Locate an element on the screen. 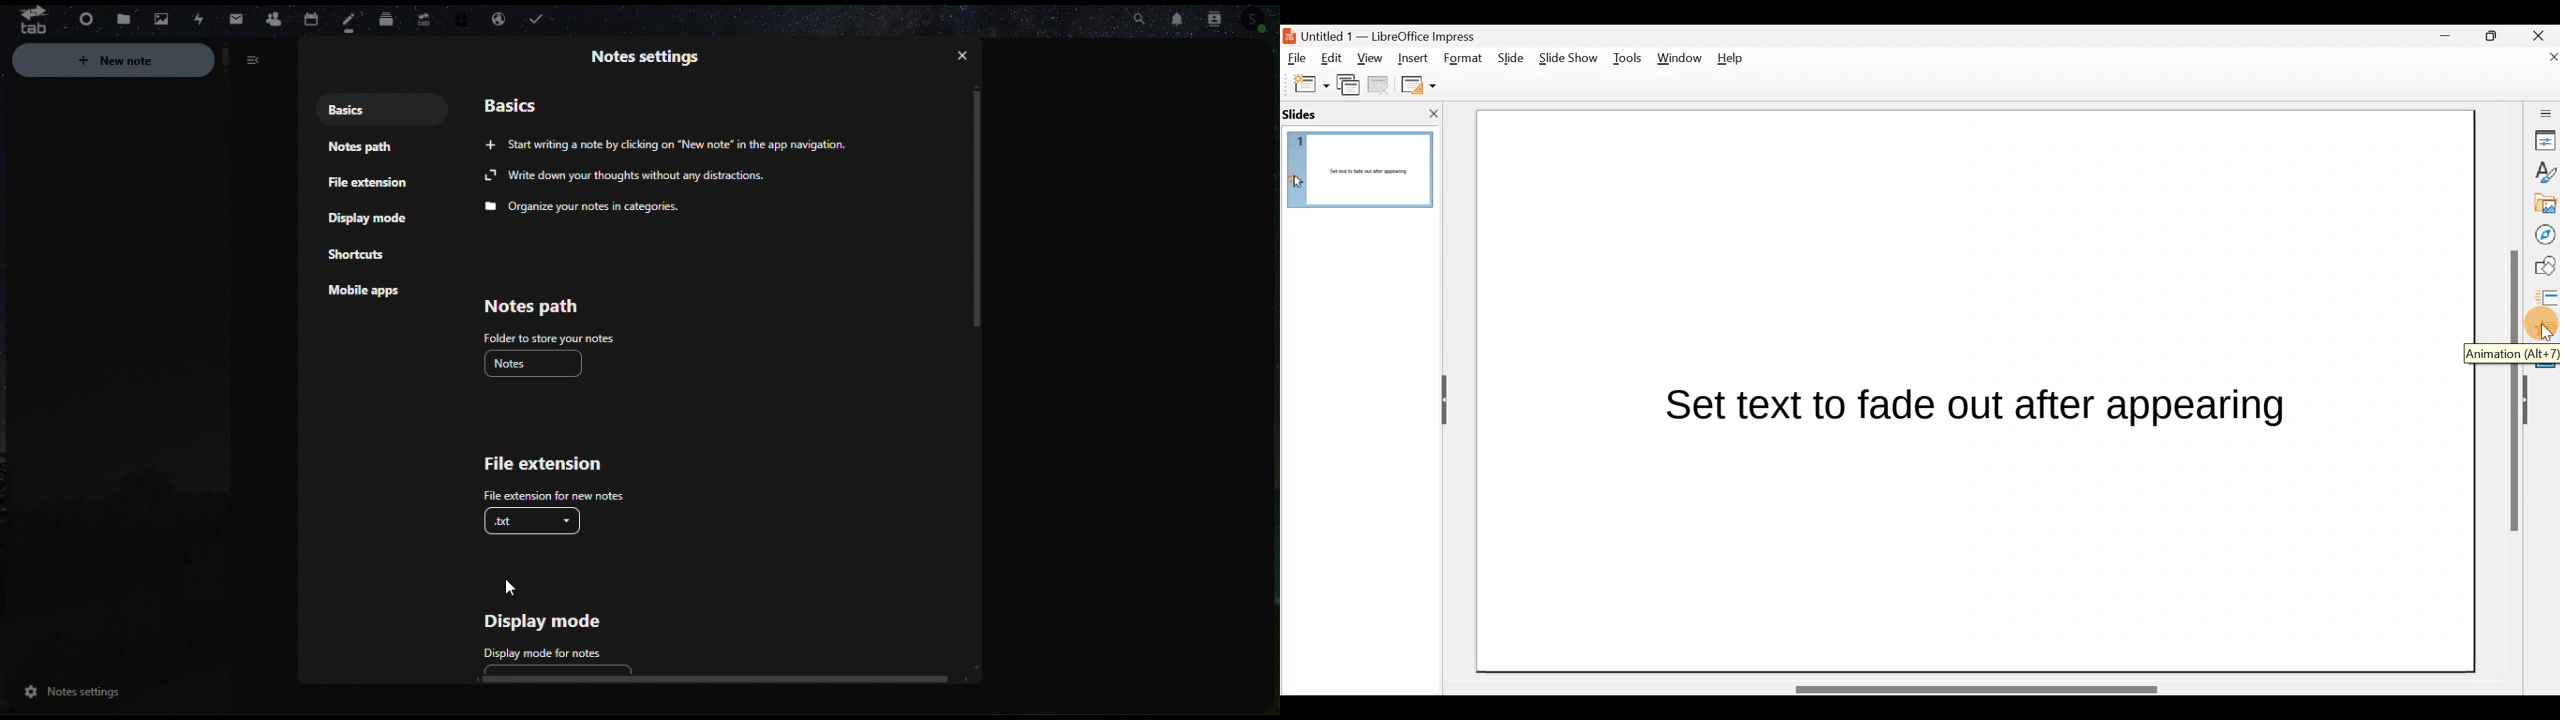  Mail is located at coordinates (237, 20).